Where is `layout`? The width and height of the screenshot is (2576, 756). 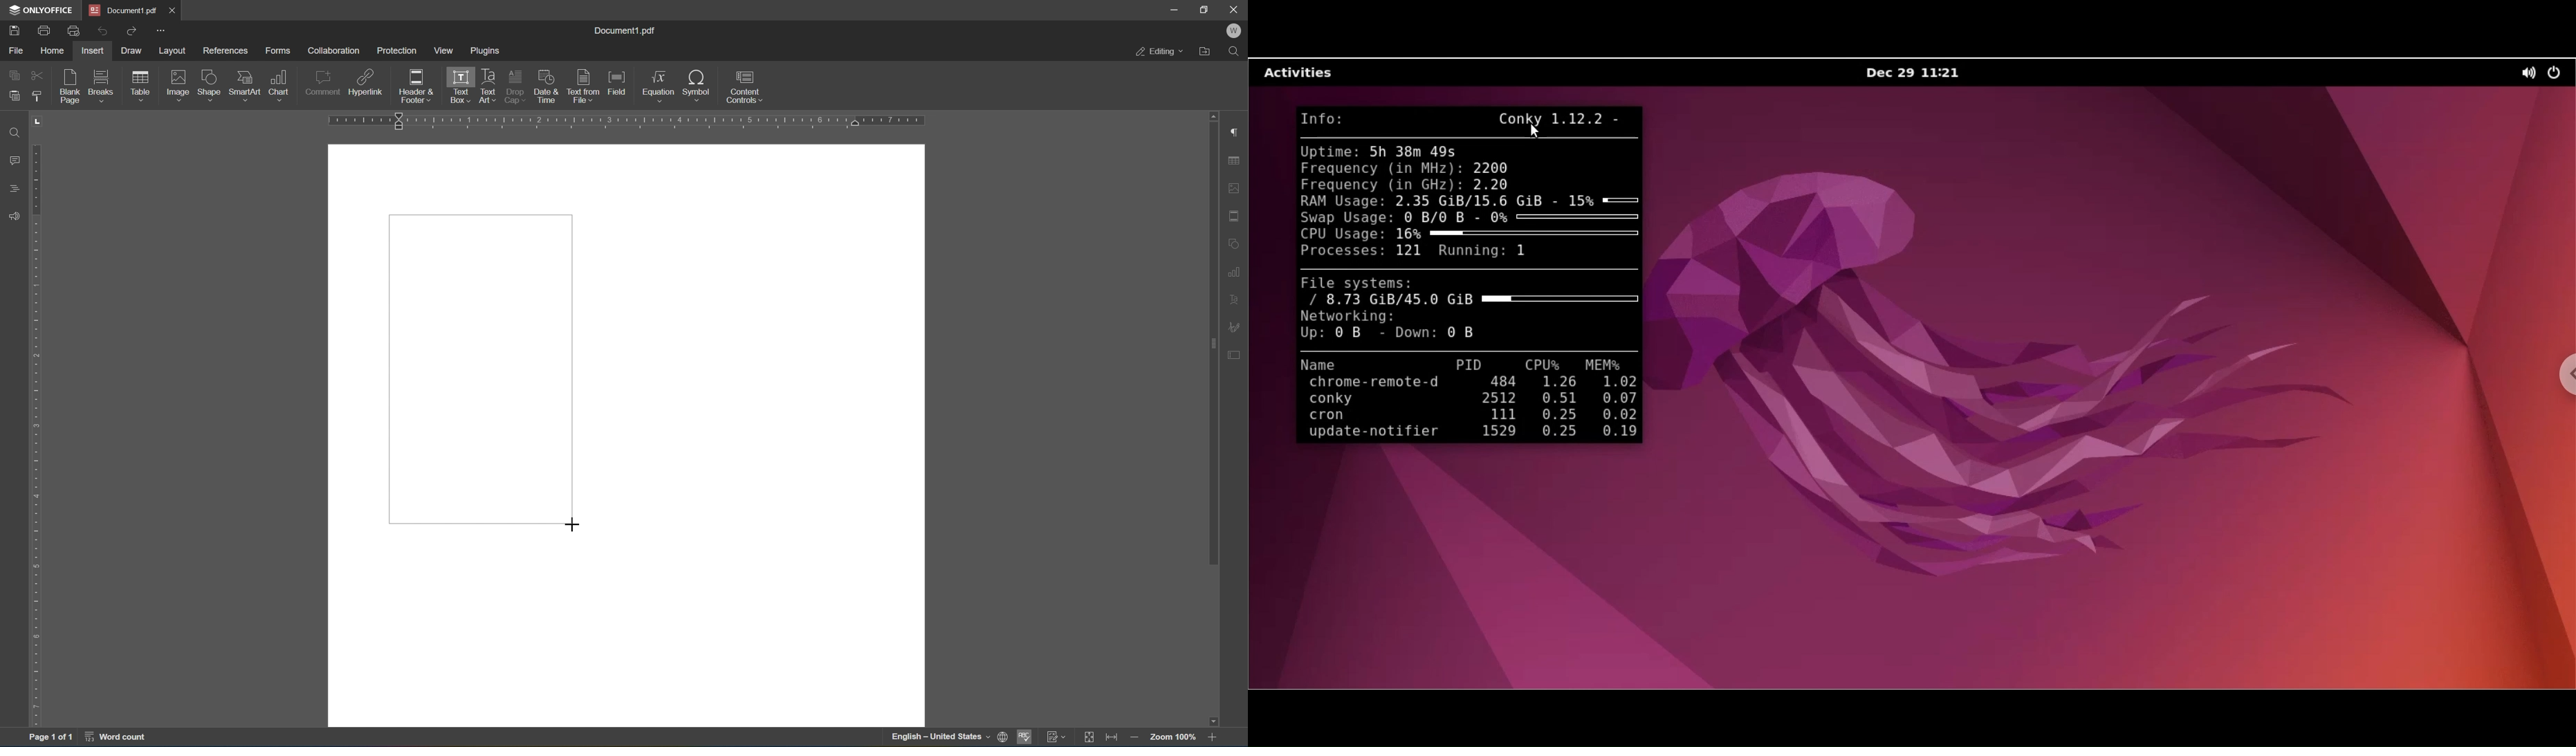 layout is located at coordinates (174, 51).